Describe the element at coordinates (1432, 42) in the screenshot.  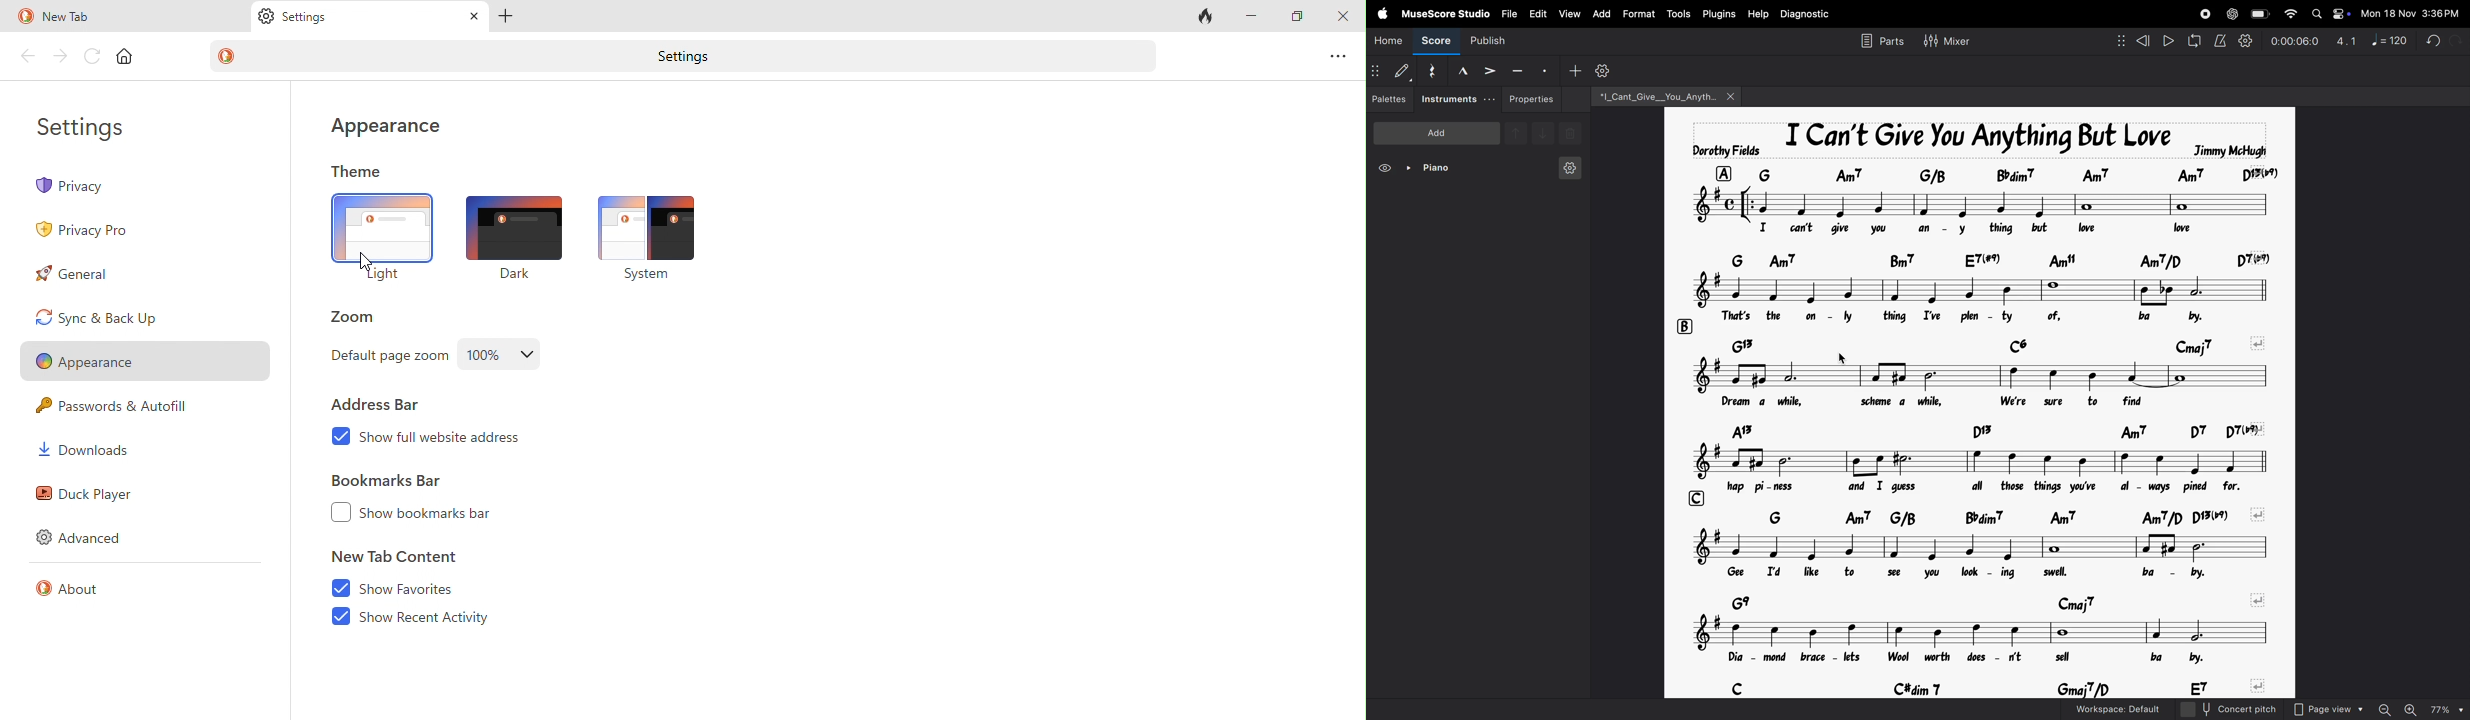
I see `score` at that location.